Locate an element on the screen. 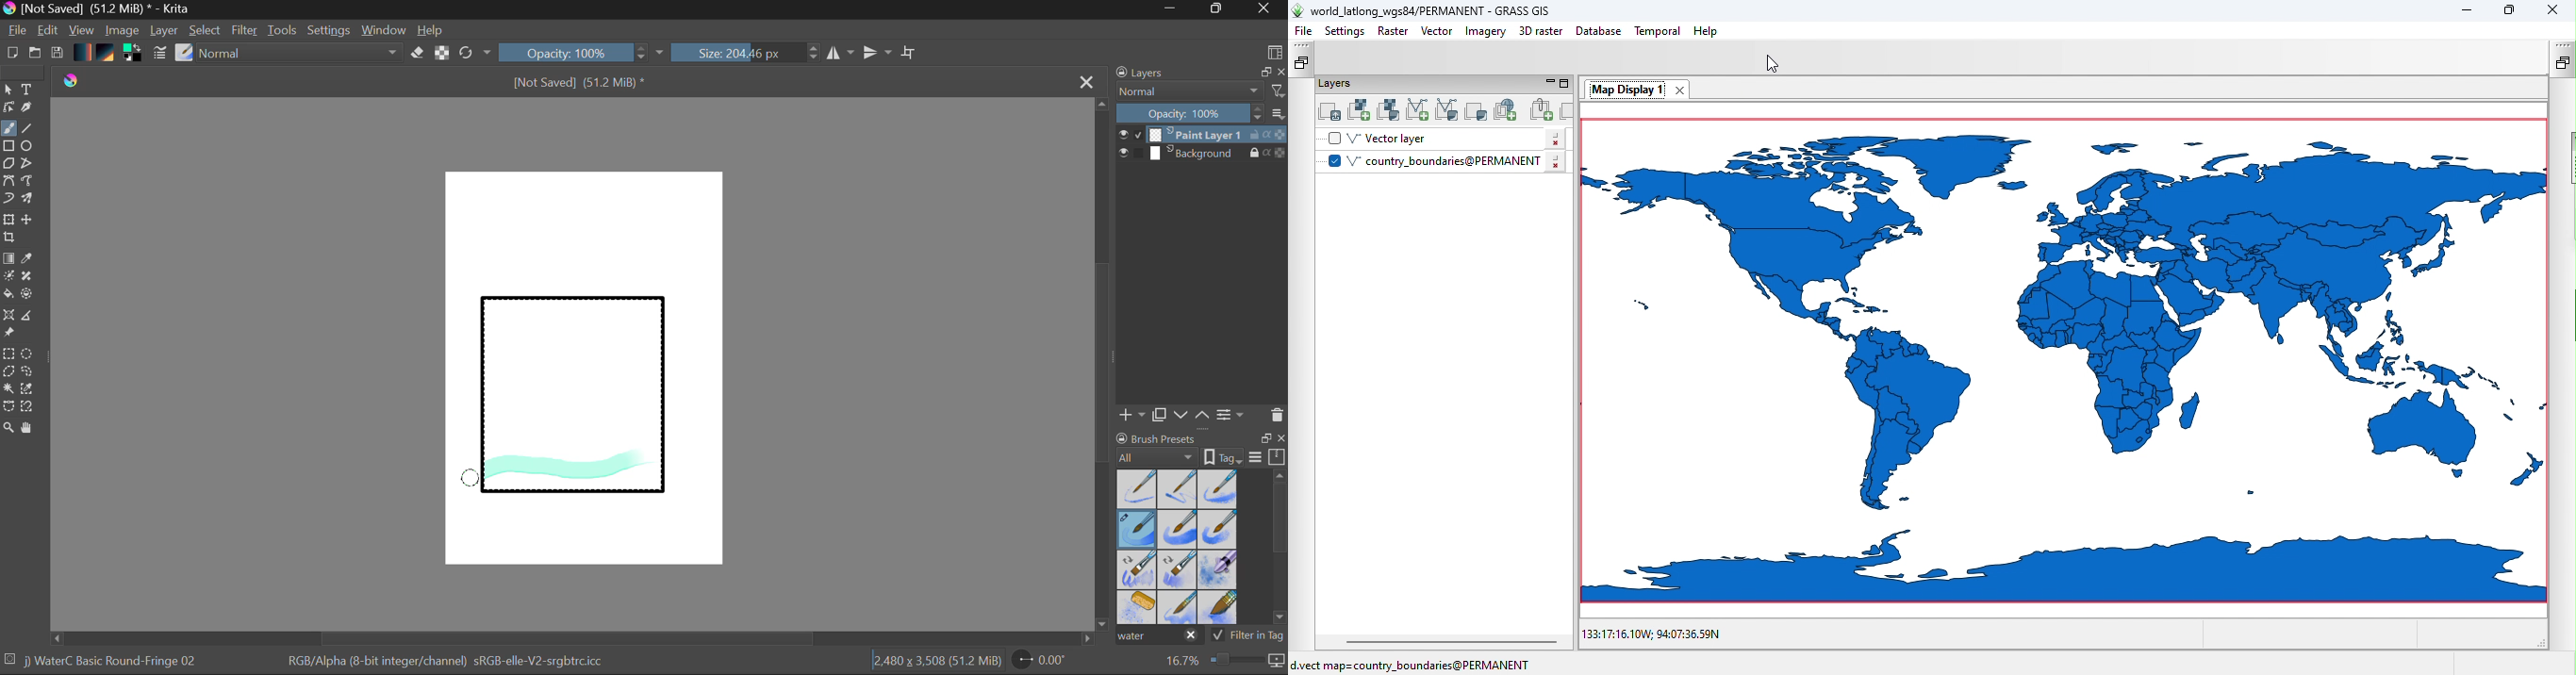 The height and width of the screenshot is (700, 2576). Water C - Grain is located at coordinates (1178, 530).